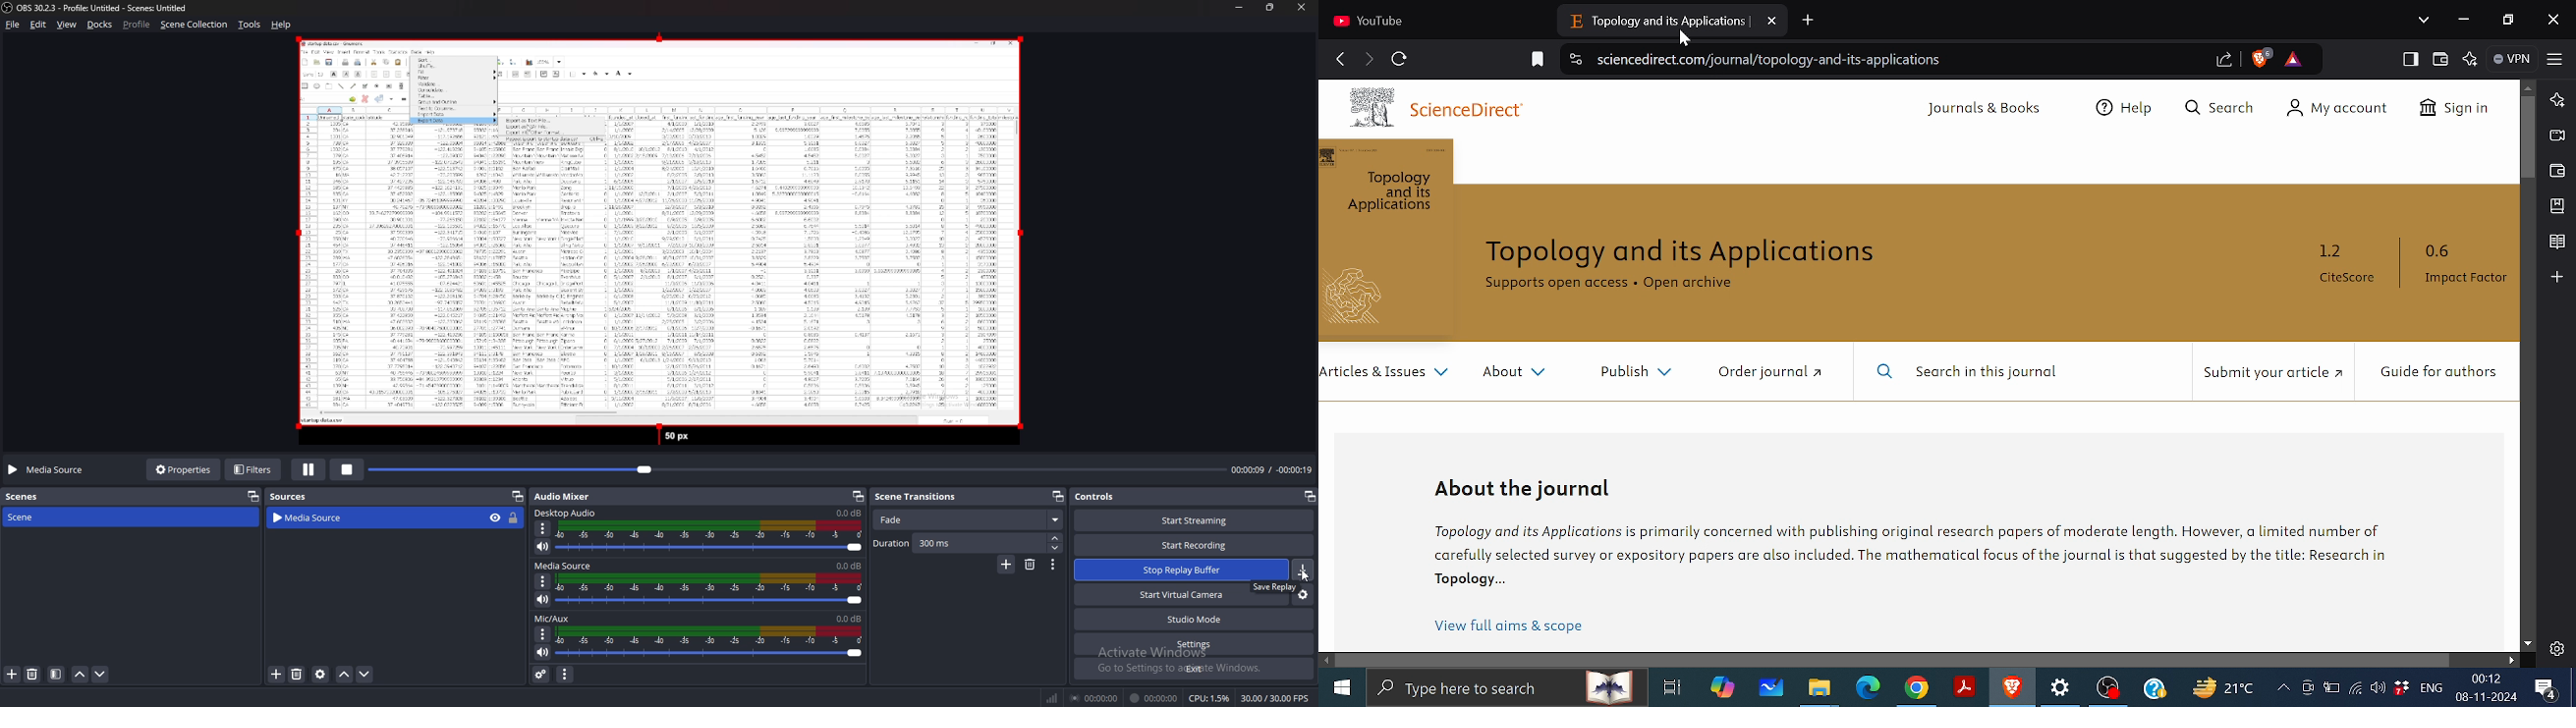  What do you see at coordinates (1301, 7) in the screenshot?
I see `close` at bounding box center [1301, 7].